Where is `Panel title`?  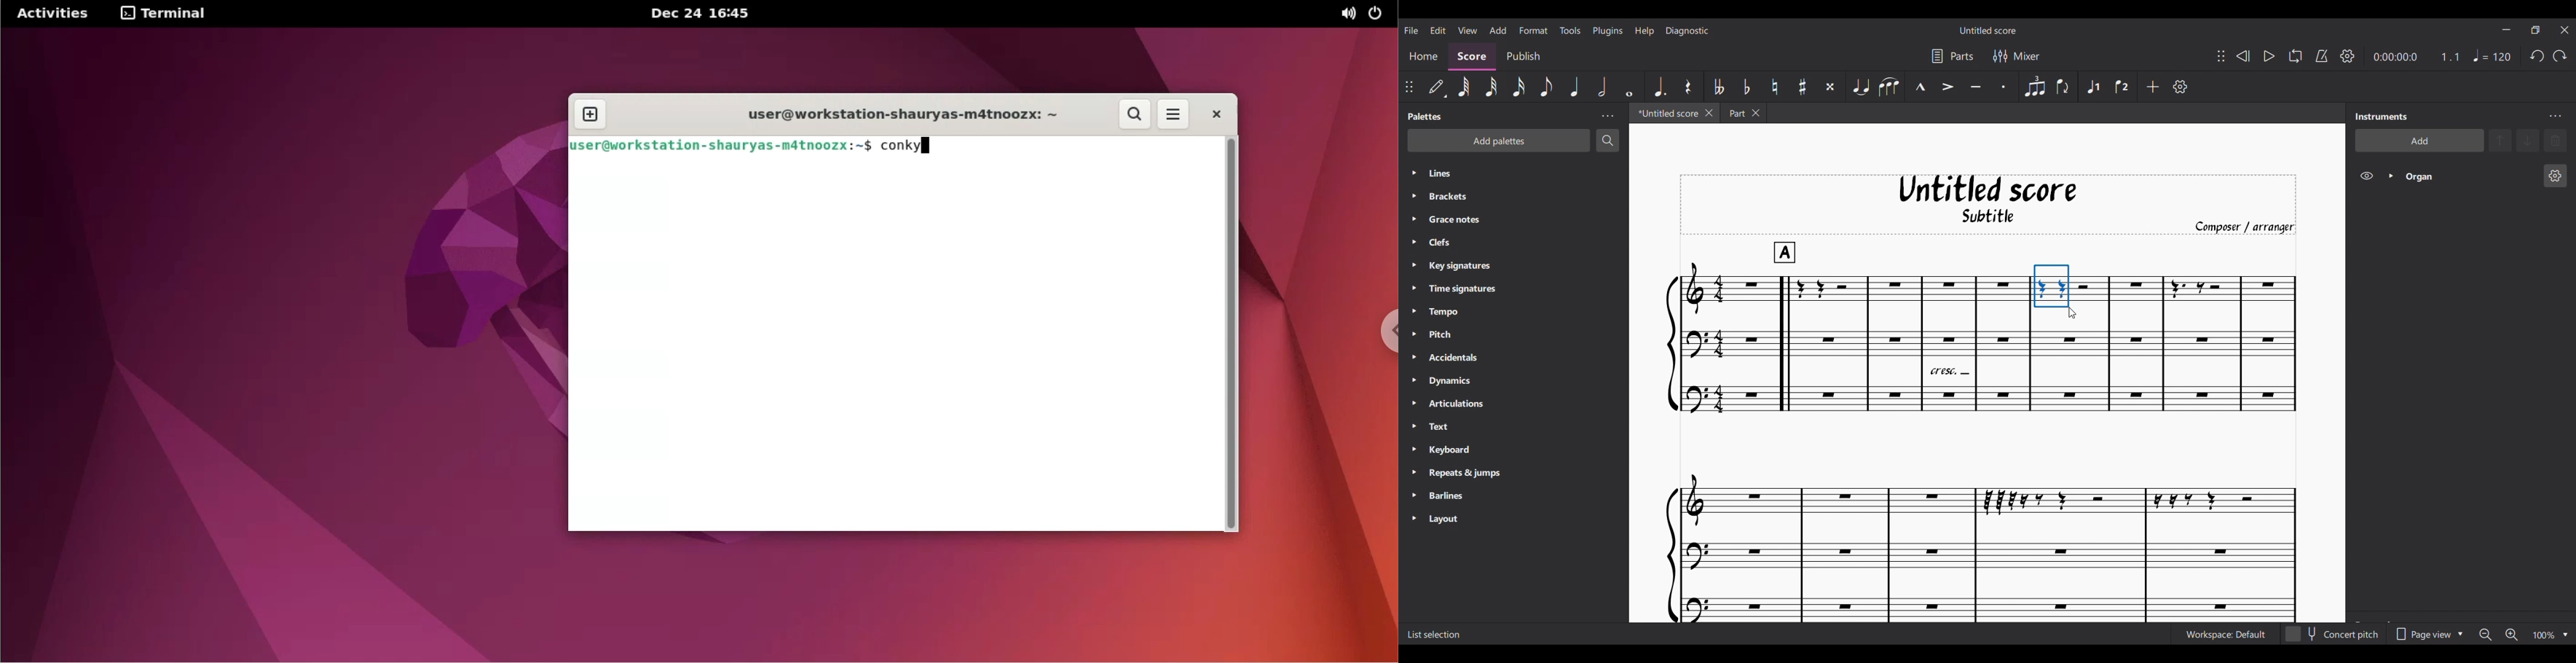 Panel title is located at coordinates (1426, 116).